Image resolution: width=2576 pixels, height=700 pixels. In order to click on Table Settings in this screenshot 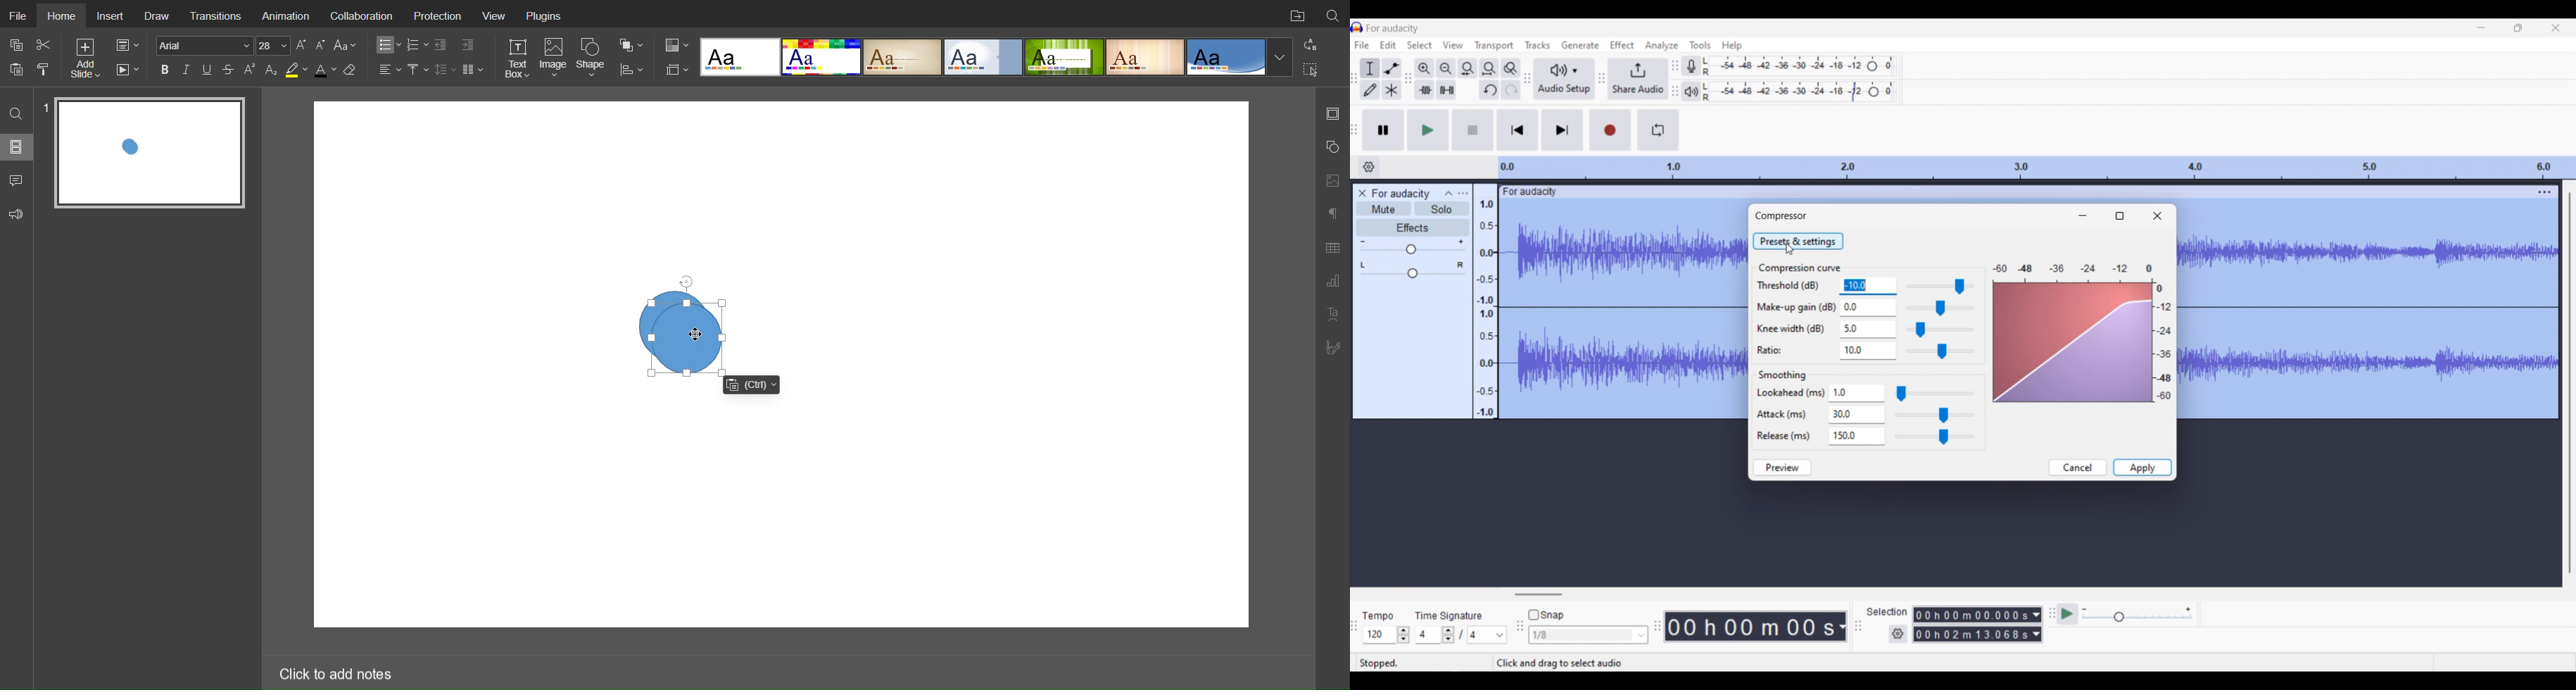, I will do `click(1332, 246)`.